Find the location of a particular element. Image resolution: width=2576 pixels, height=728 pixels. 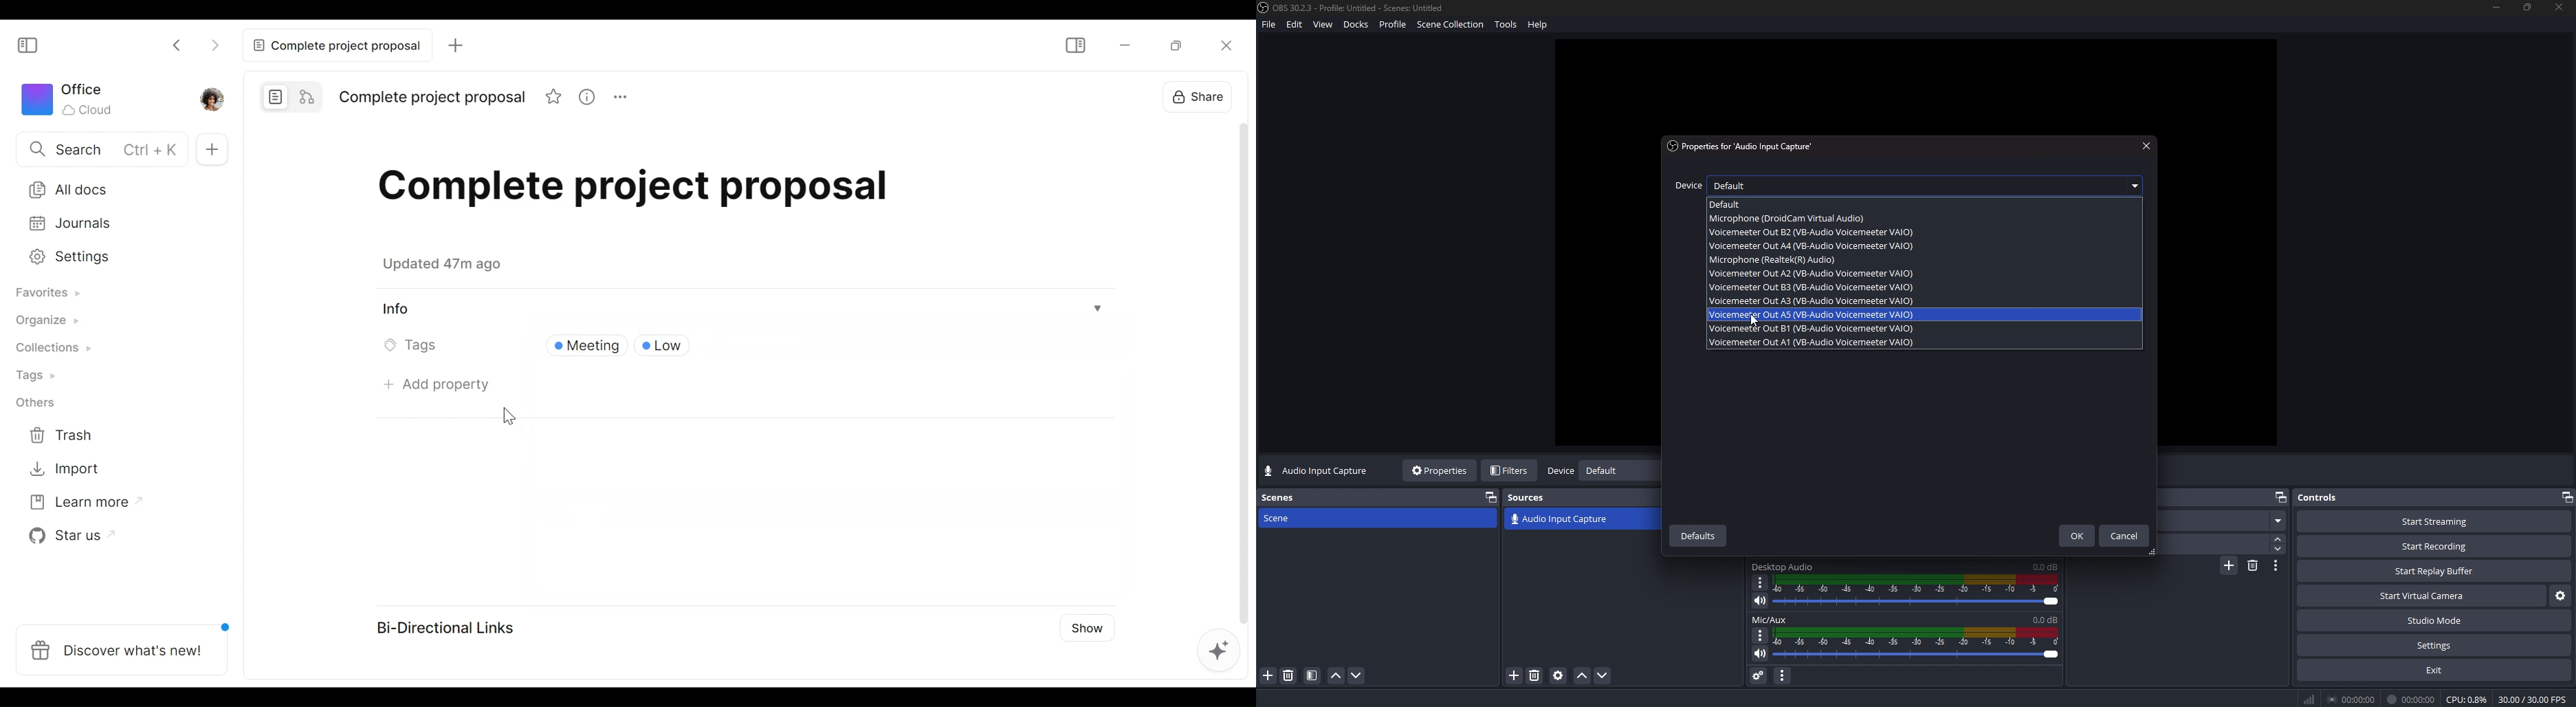

add scene is located at coordinates (1268, 675).